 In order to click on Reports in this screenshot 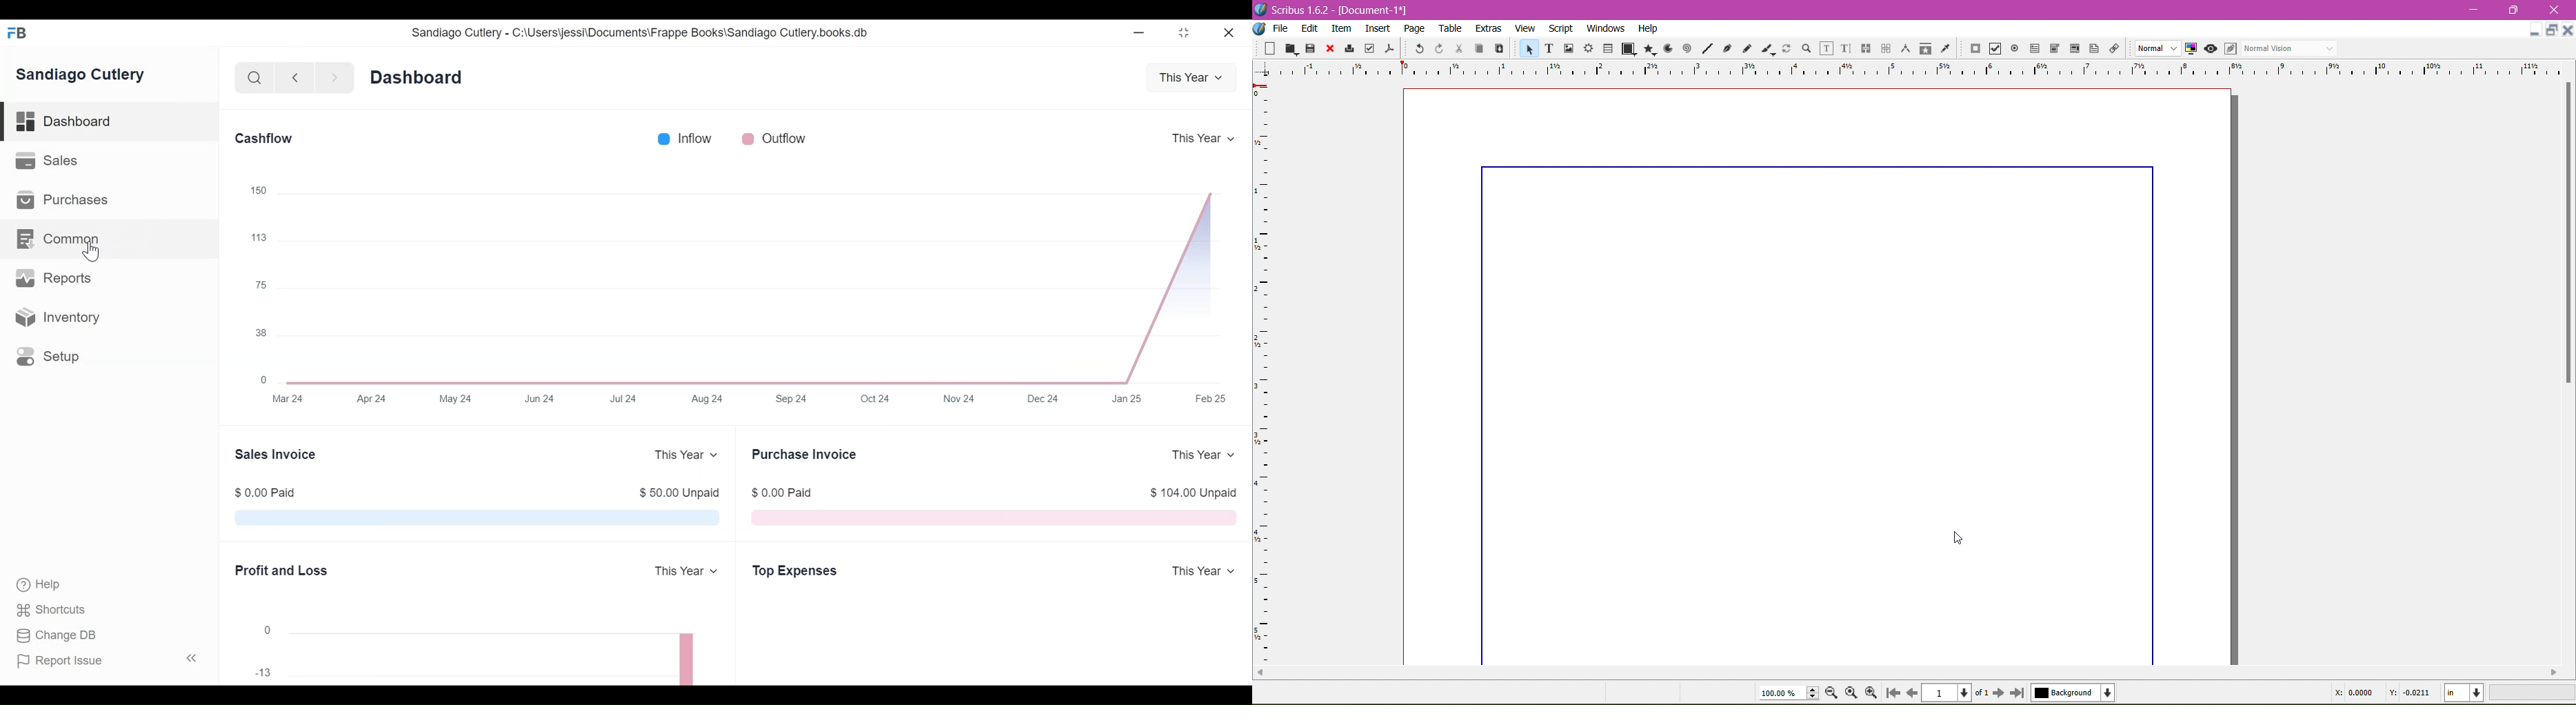, I will do `click(54, 277)`.